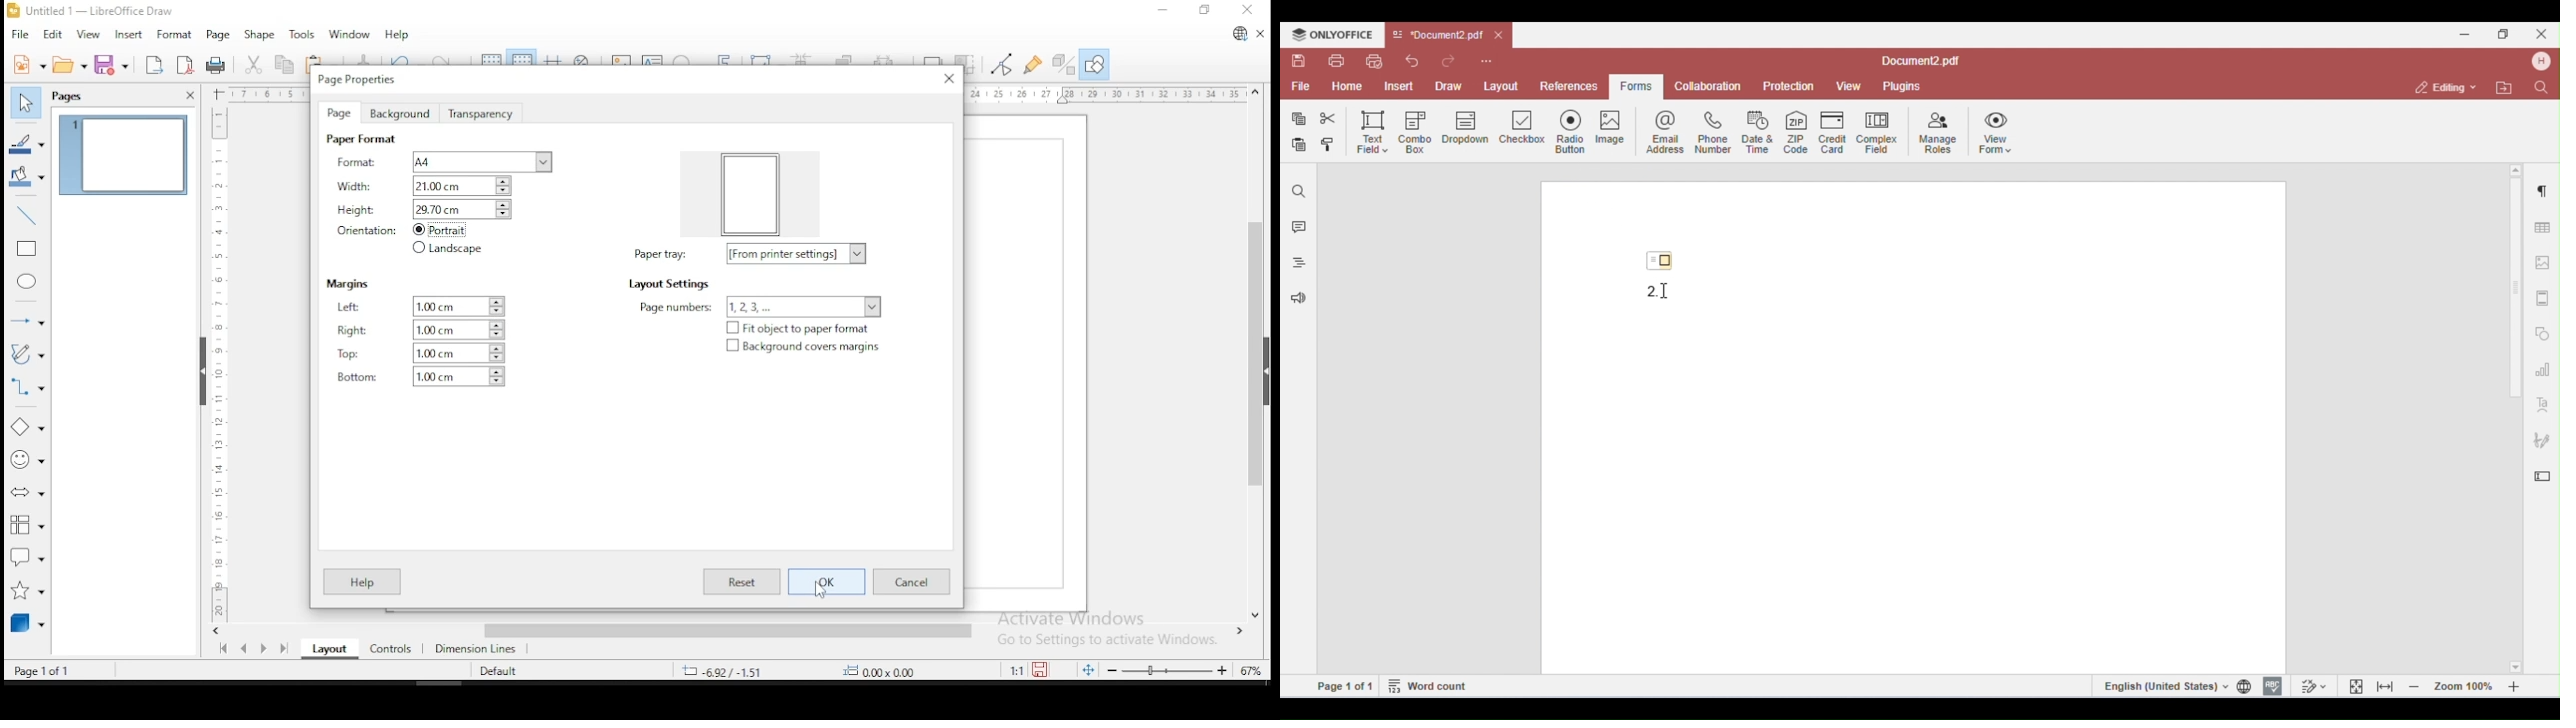 This screenshot has height=728, width=2576. Describe the element at coordinates (440, 161) in the screenshot. I see `format` at that location.